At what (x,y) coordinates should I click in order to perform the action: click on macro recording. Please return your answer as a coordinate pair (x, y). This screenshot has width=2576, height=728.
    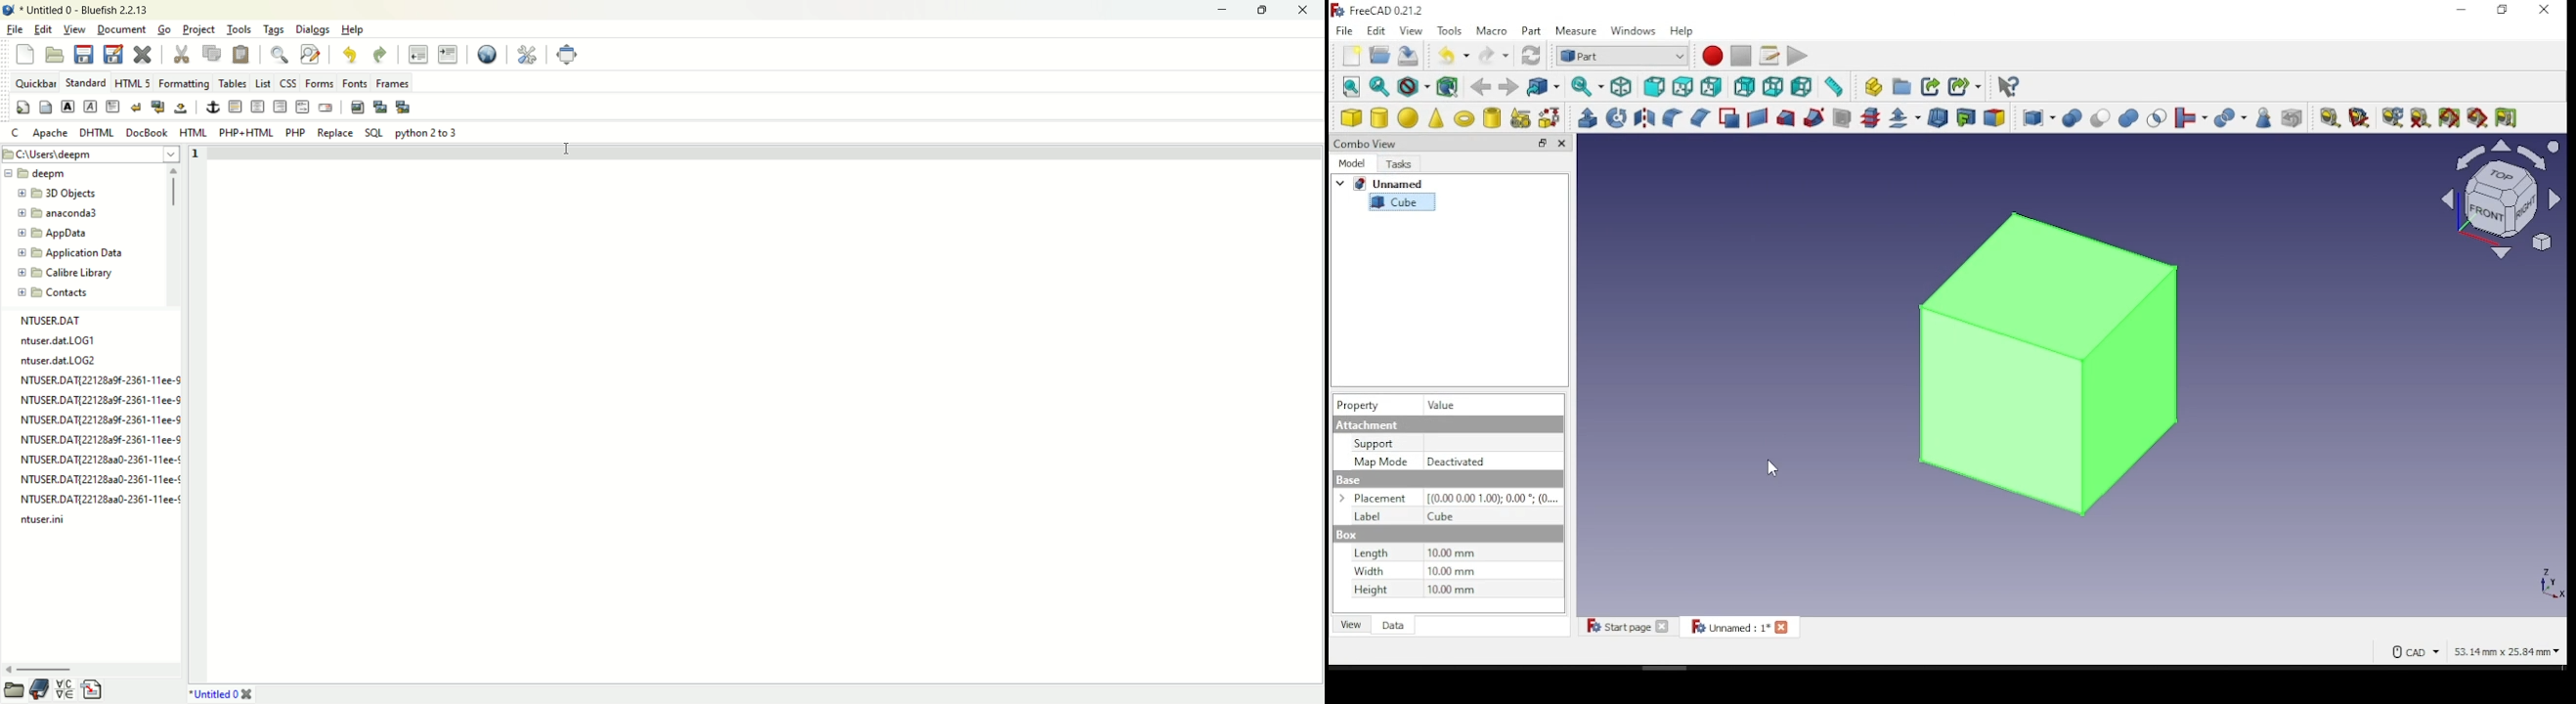
    Looking at the image, I should click on (1713, 56).